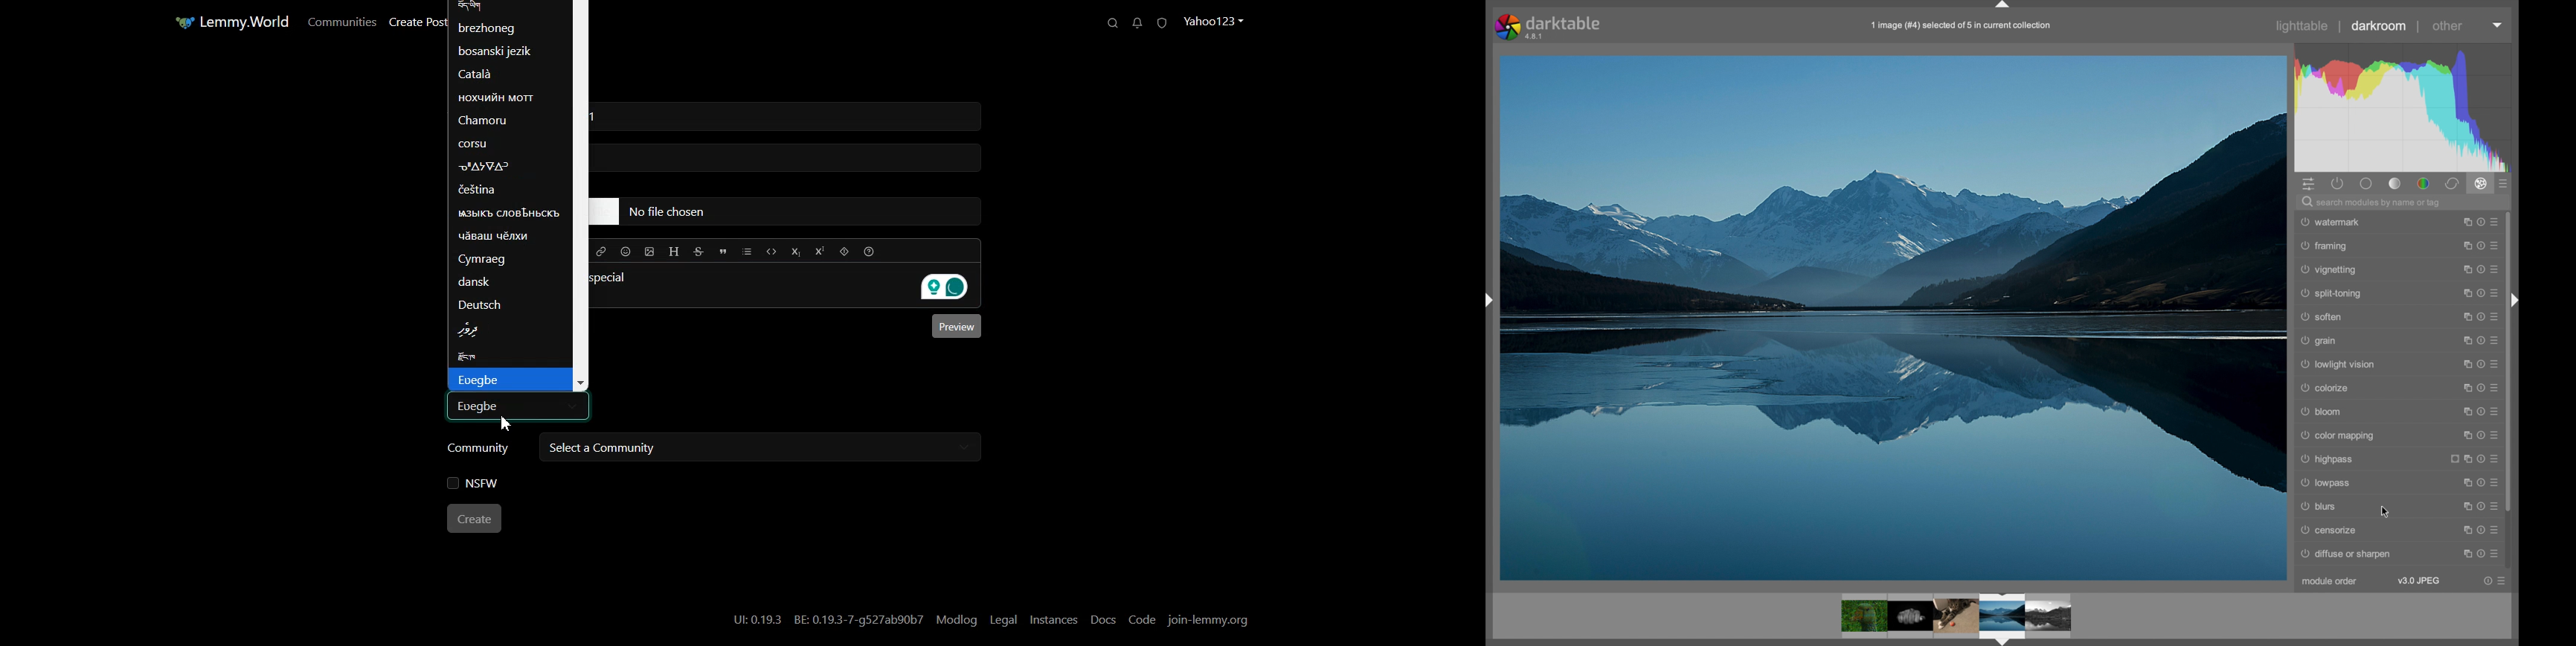  I want to click on Preview, so click(957, 327).